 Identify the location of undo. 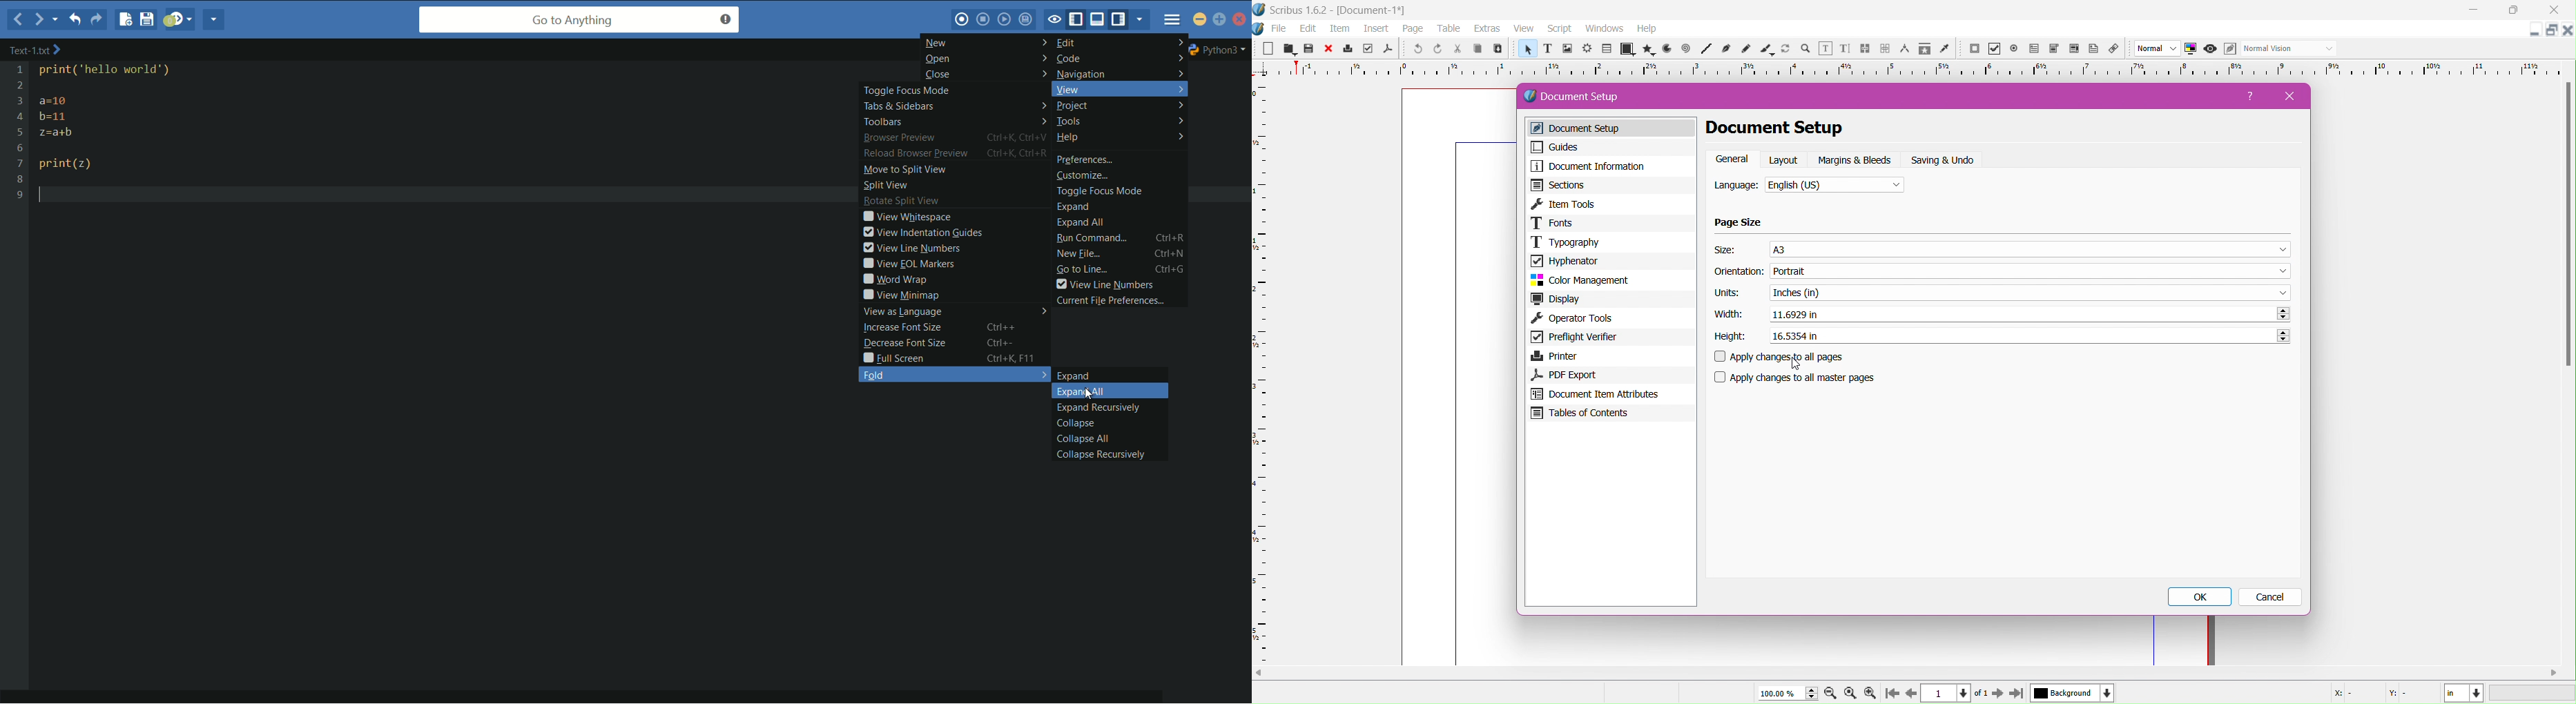
(1416, 50).